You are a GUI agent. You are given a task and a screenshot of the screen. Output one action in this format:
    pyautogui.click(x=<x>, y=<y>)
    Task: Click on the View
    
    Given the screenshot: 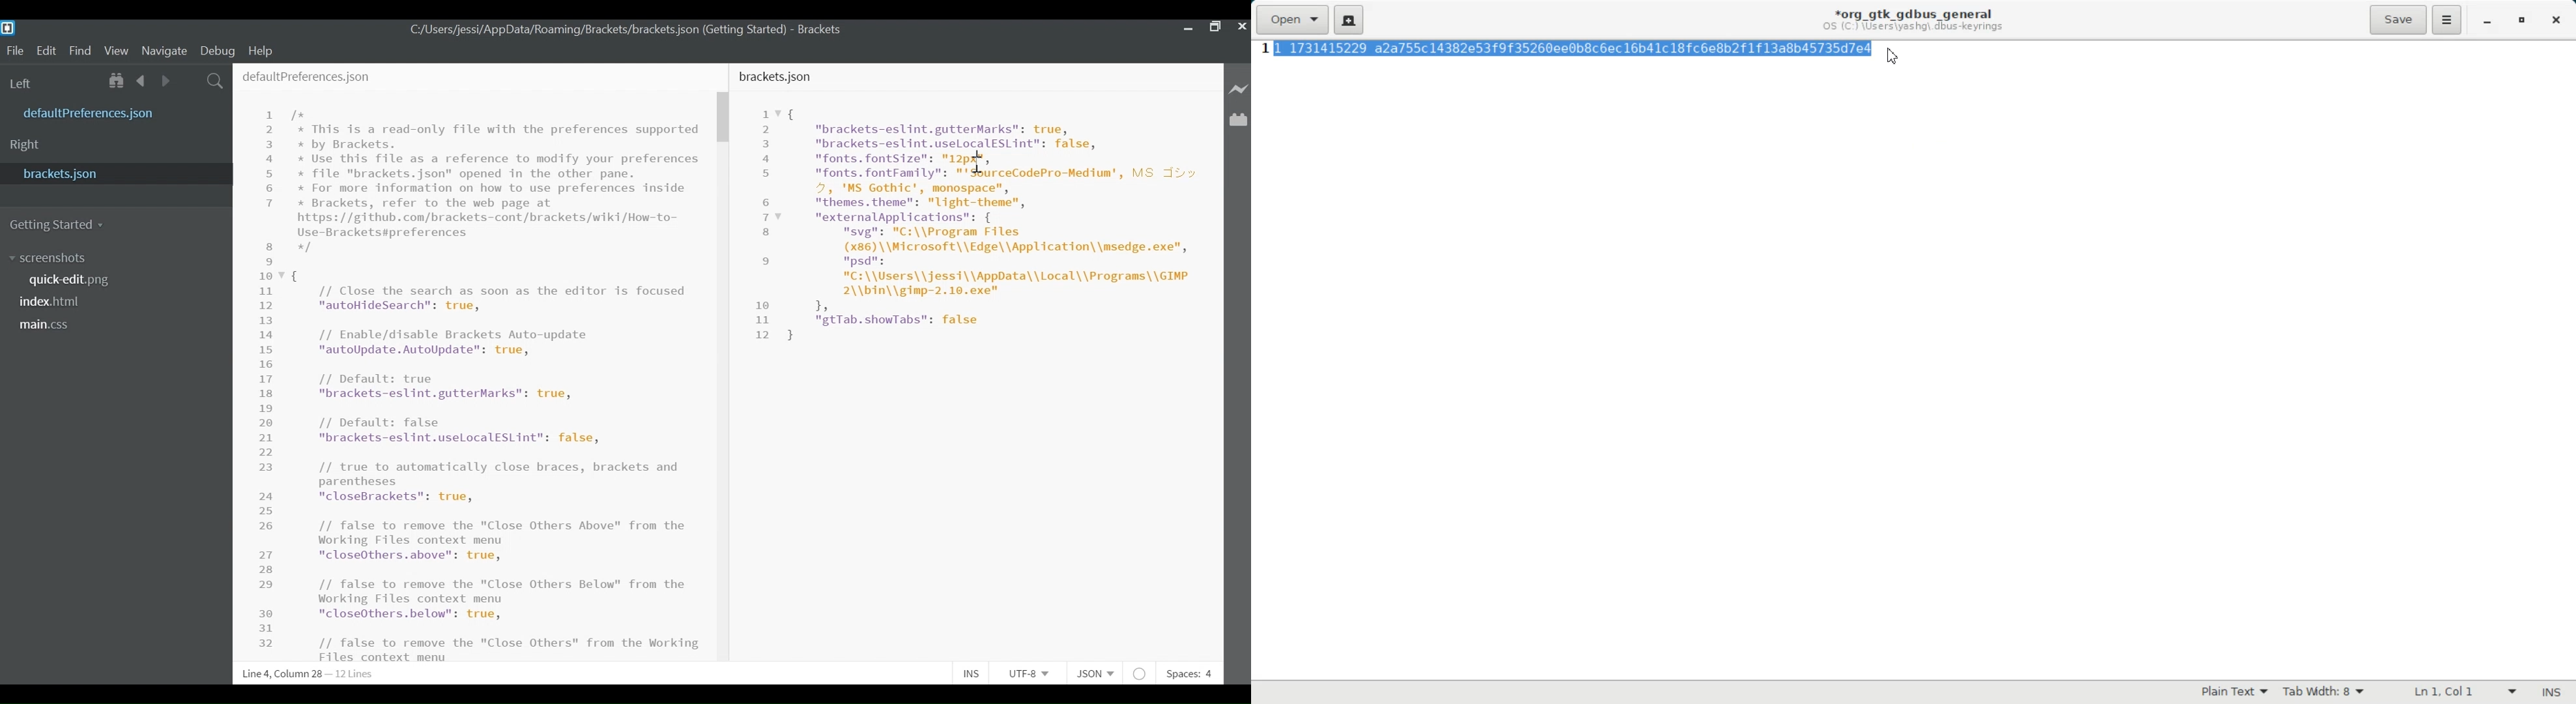 What is the action you would take?
    pyautogui.click(x=117, y=50)
    